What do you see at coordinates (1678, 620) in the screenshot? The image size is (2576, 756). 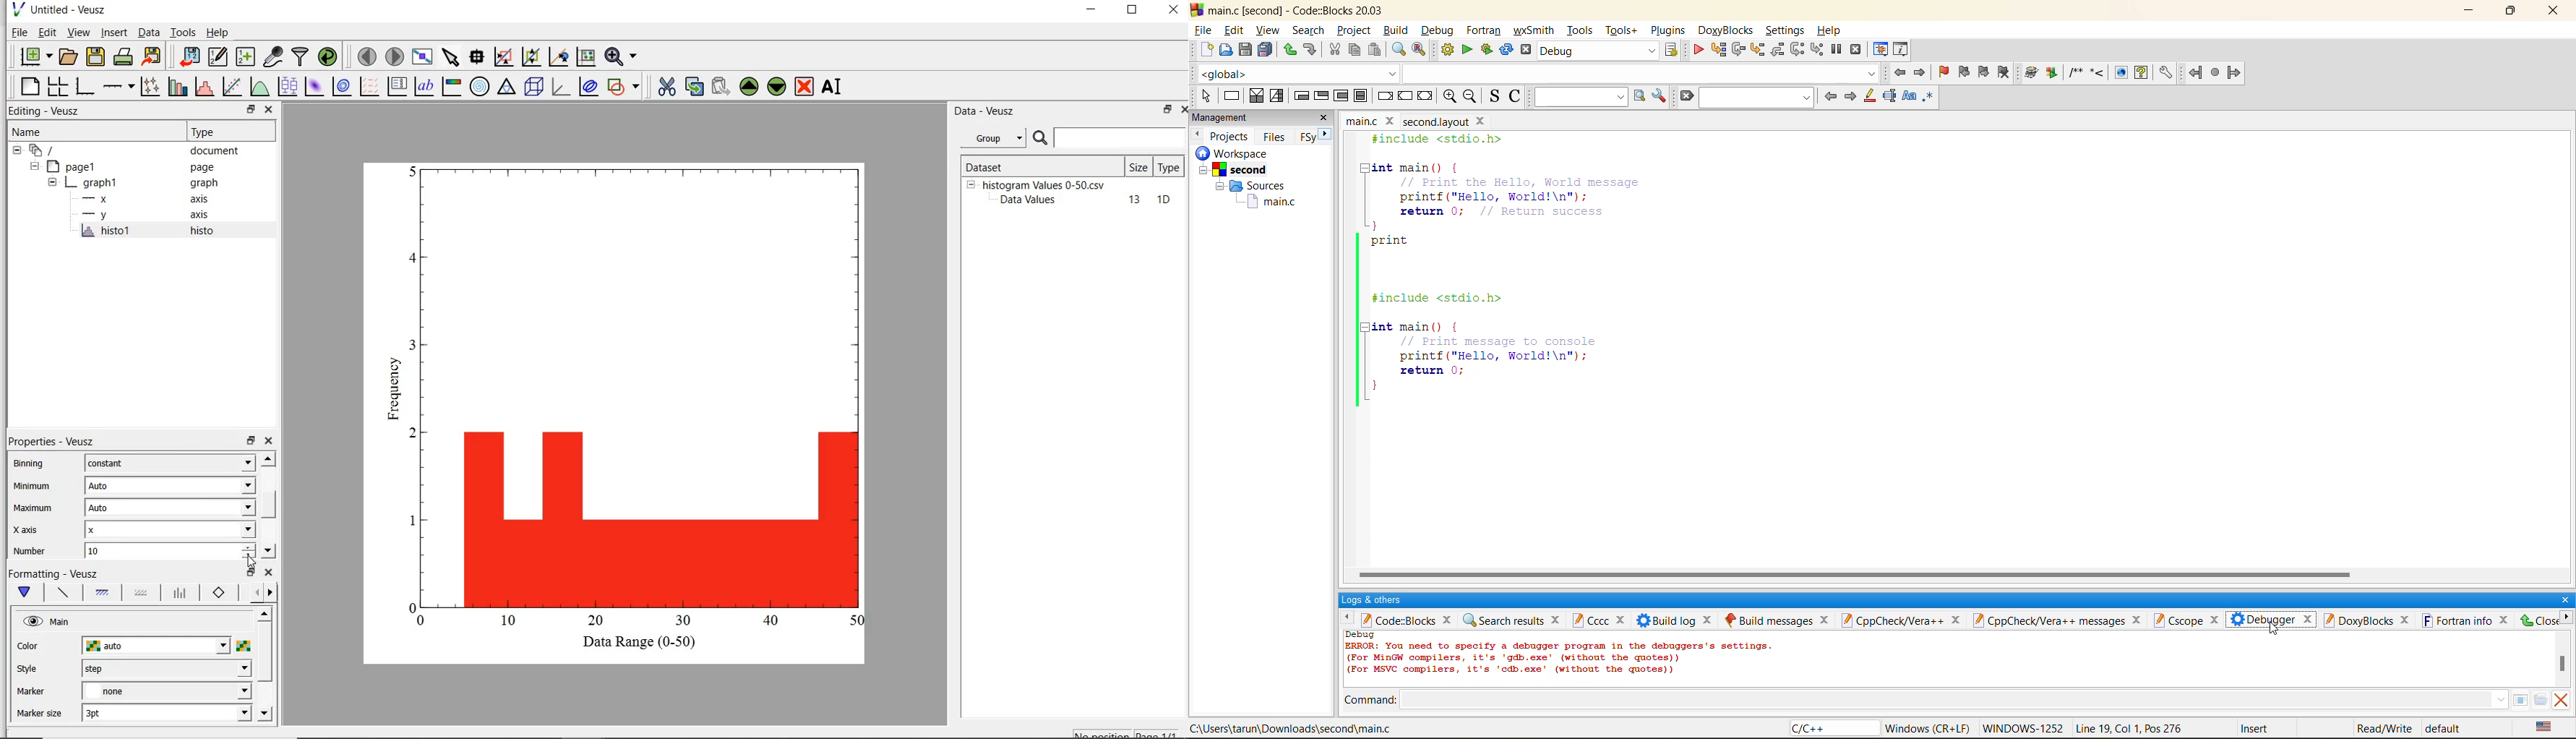 I see `build log` at bounding box center [1678, 620].